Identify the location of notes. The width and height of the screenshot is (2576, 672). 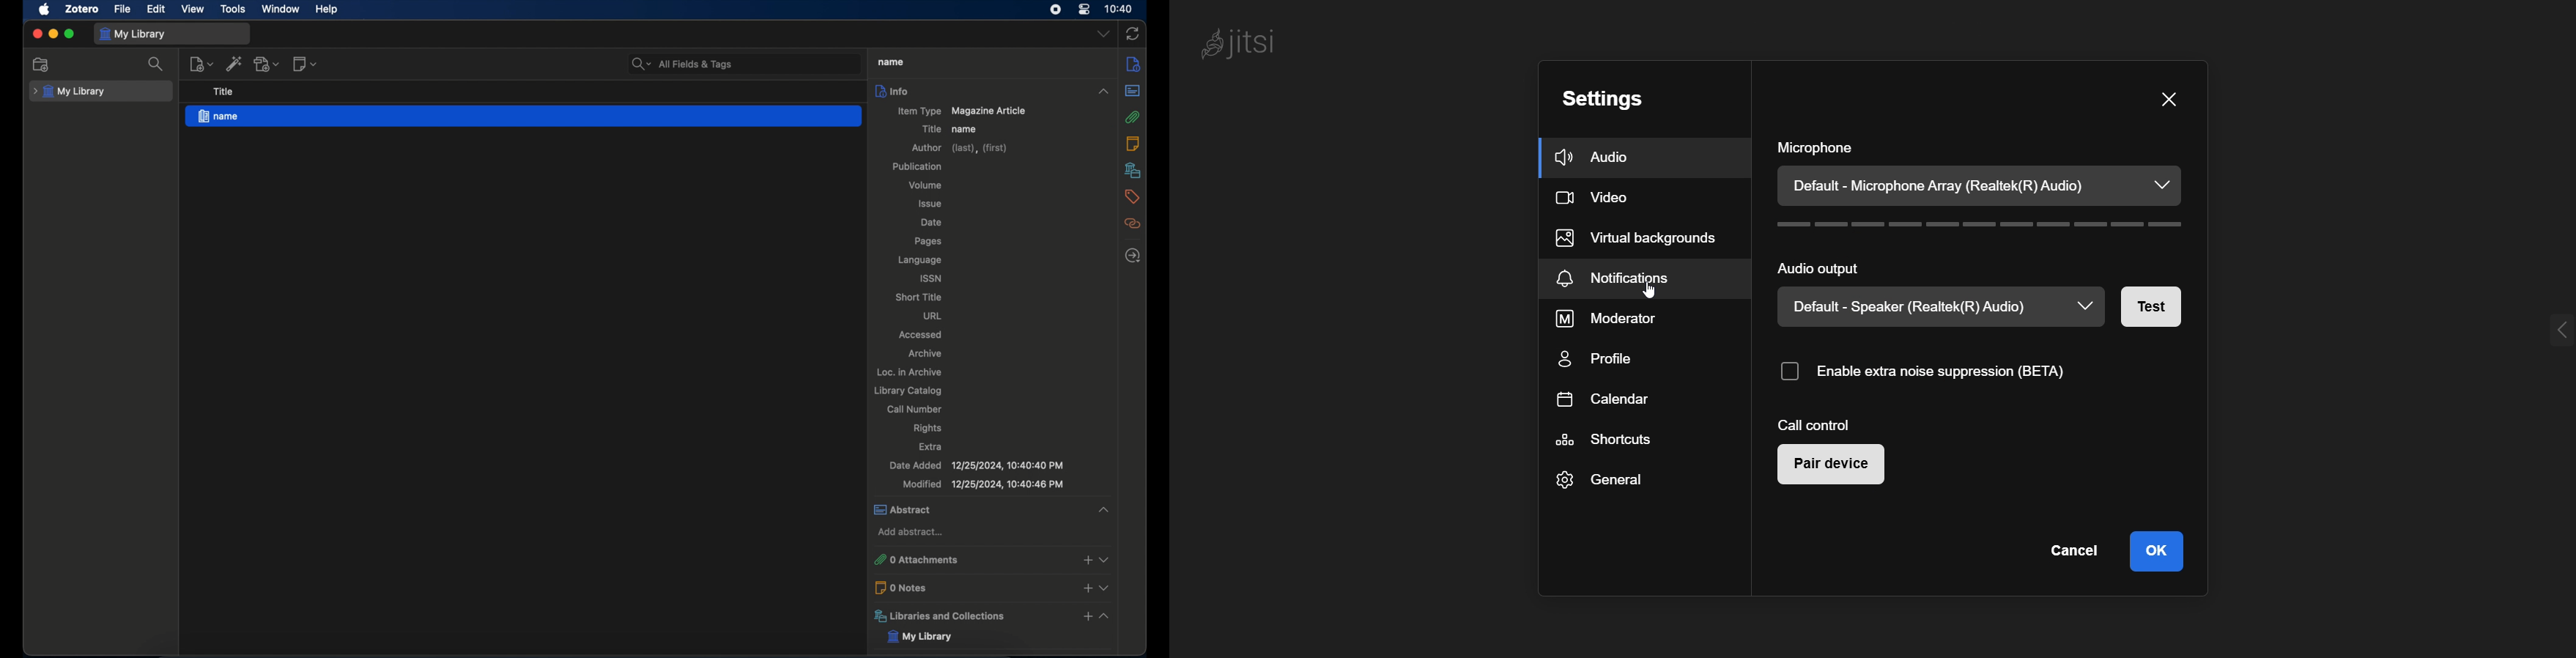
(1134, 143).